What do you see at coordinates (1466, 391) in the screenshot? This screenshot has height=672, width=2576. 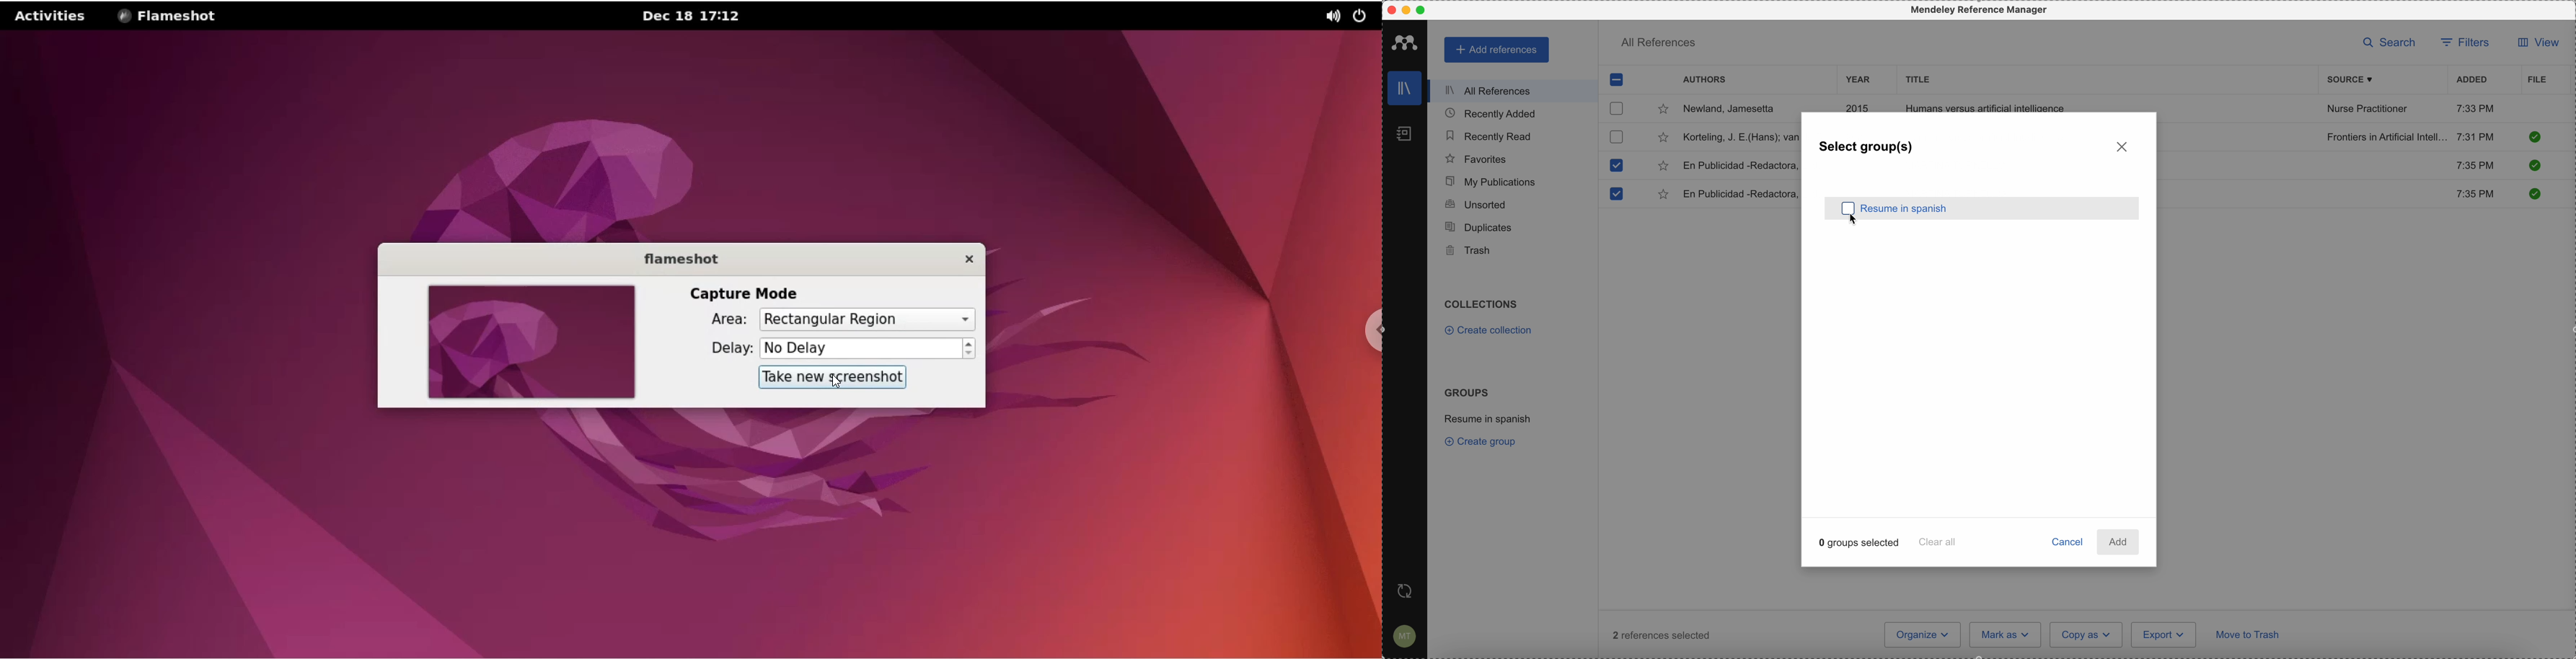 I see `groups` at bounding box center [1466, 391].